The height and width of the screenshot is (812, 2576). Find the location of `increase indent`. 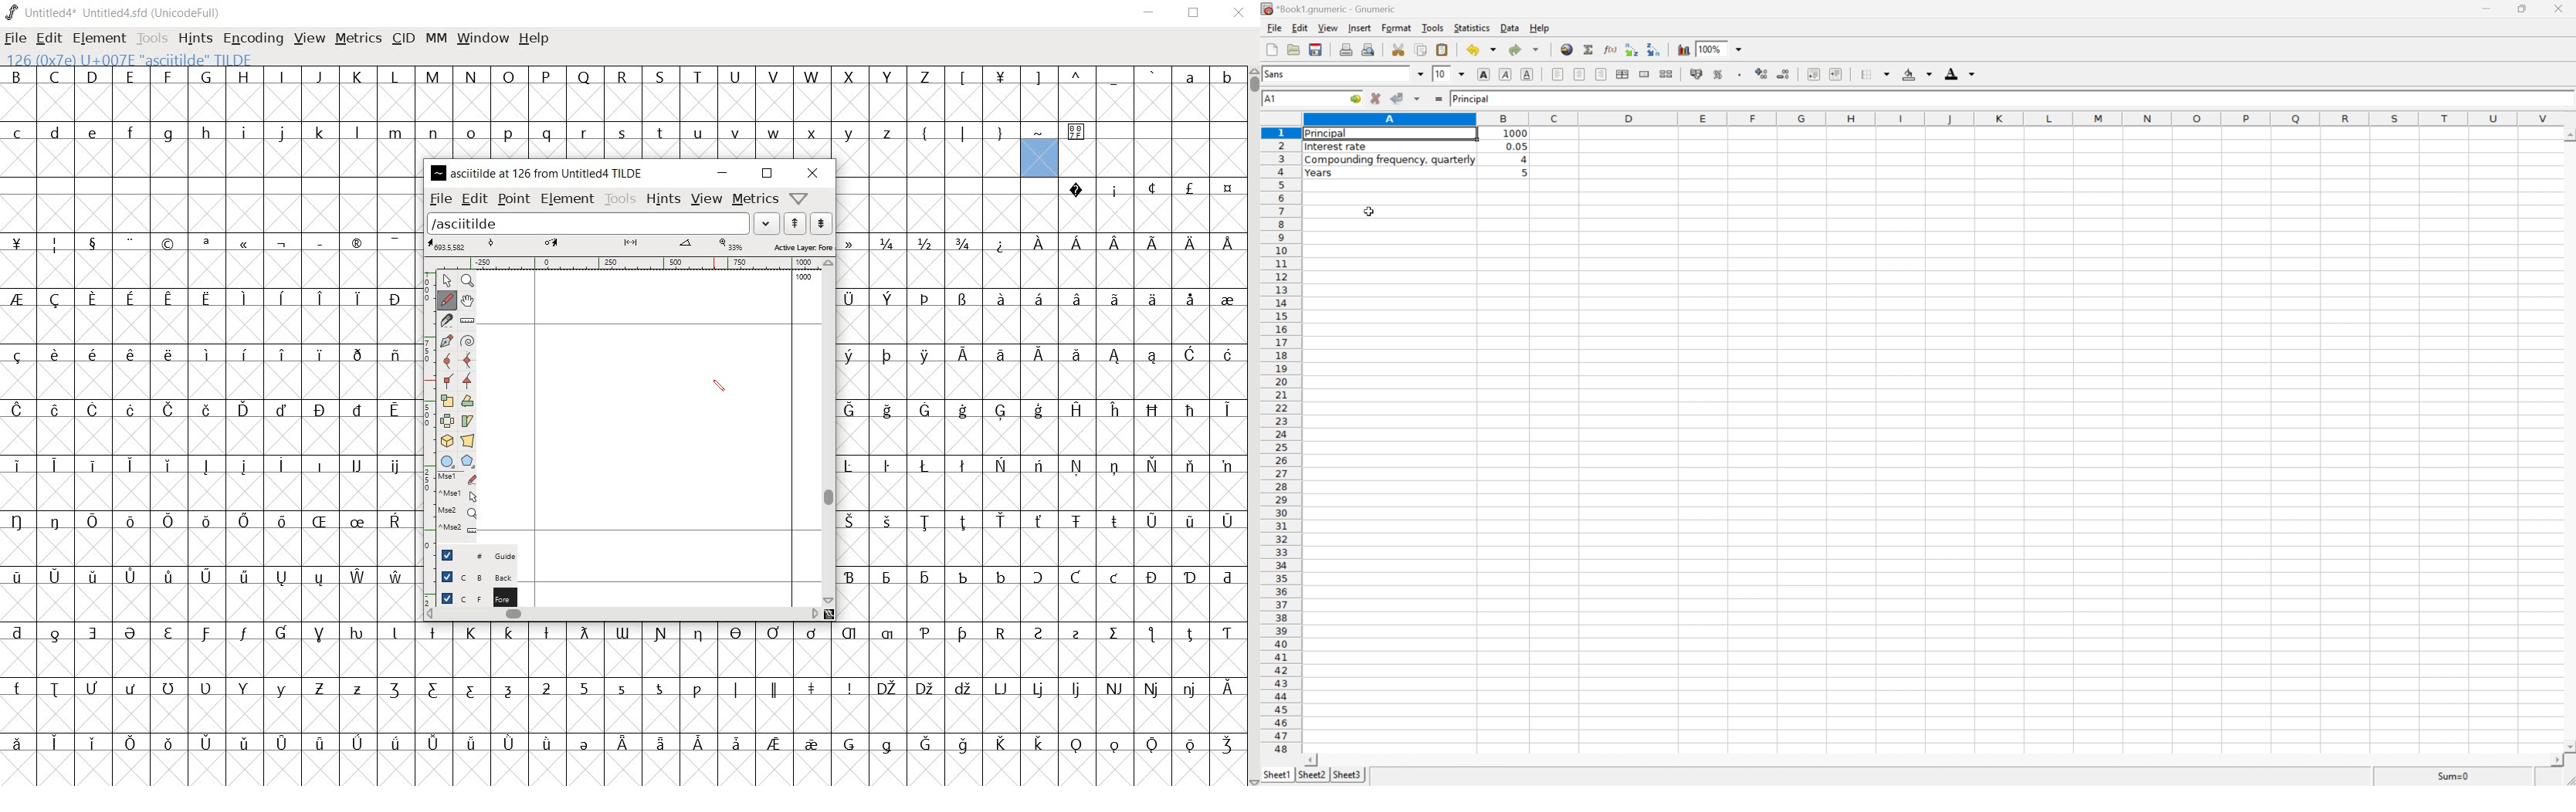

increase indent is located at coordinates (1837, 74).